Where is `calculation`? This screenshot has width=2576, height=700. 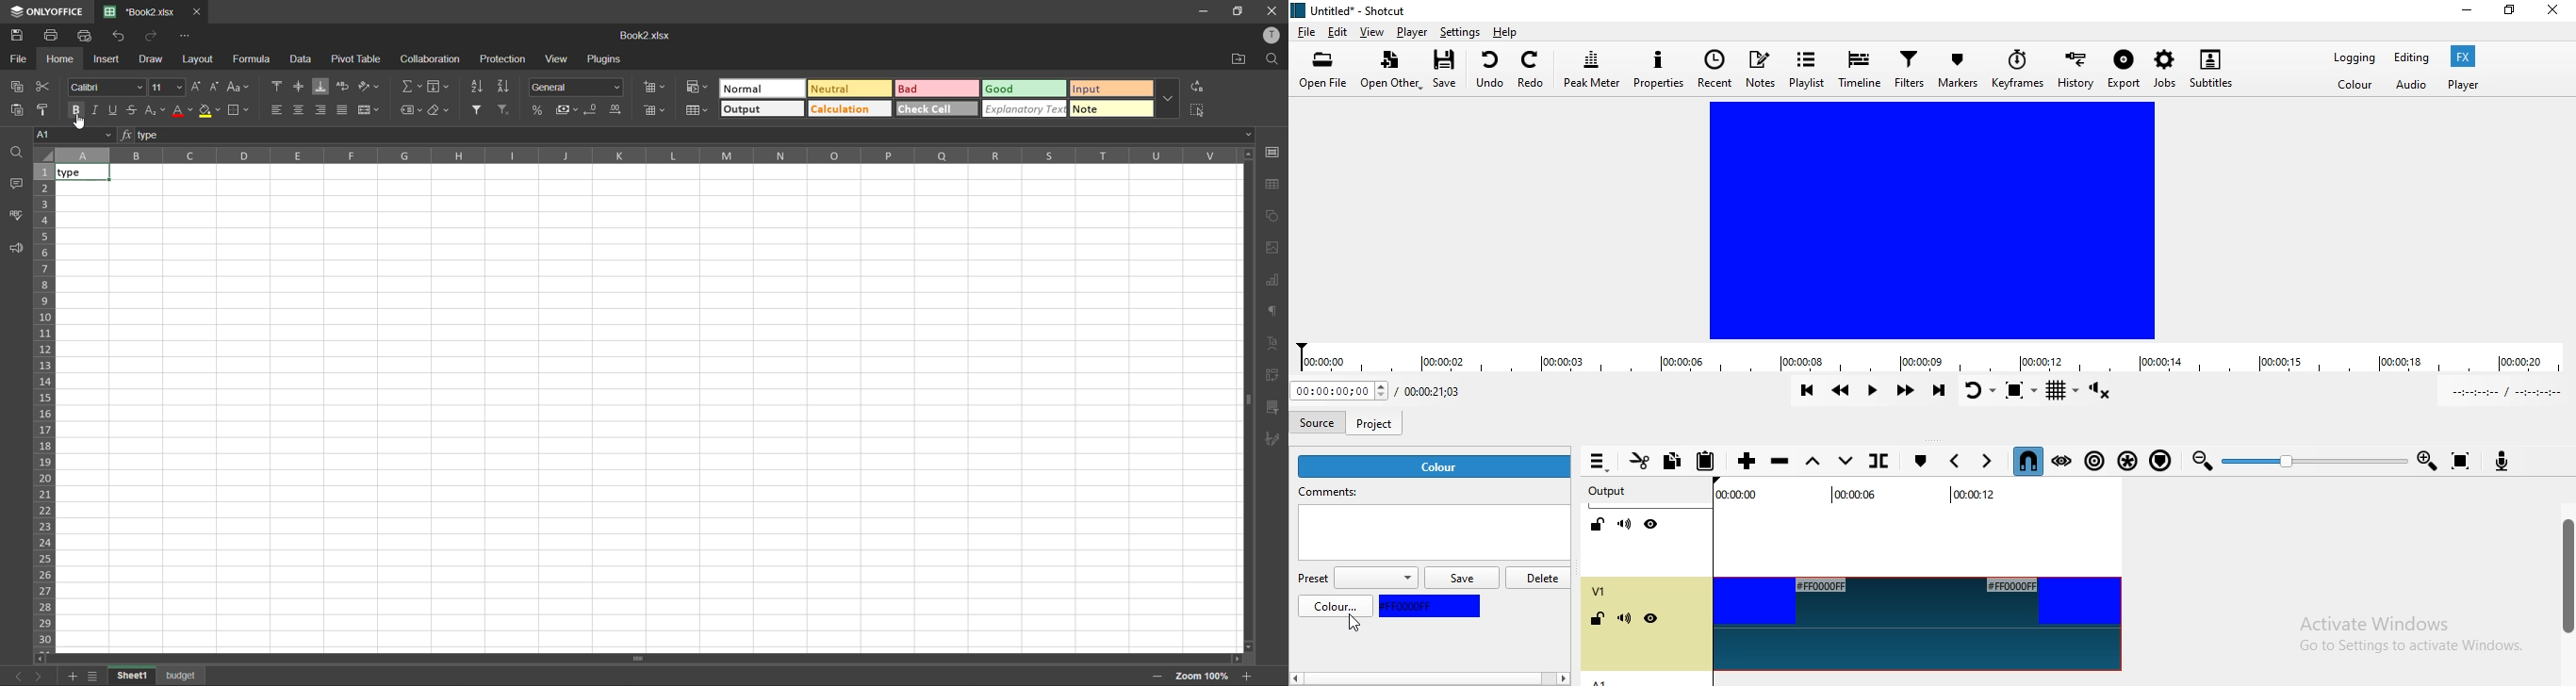 calculation is located at coordinates (849, 109).